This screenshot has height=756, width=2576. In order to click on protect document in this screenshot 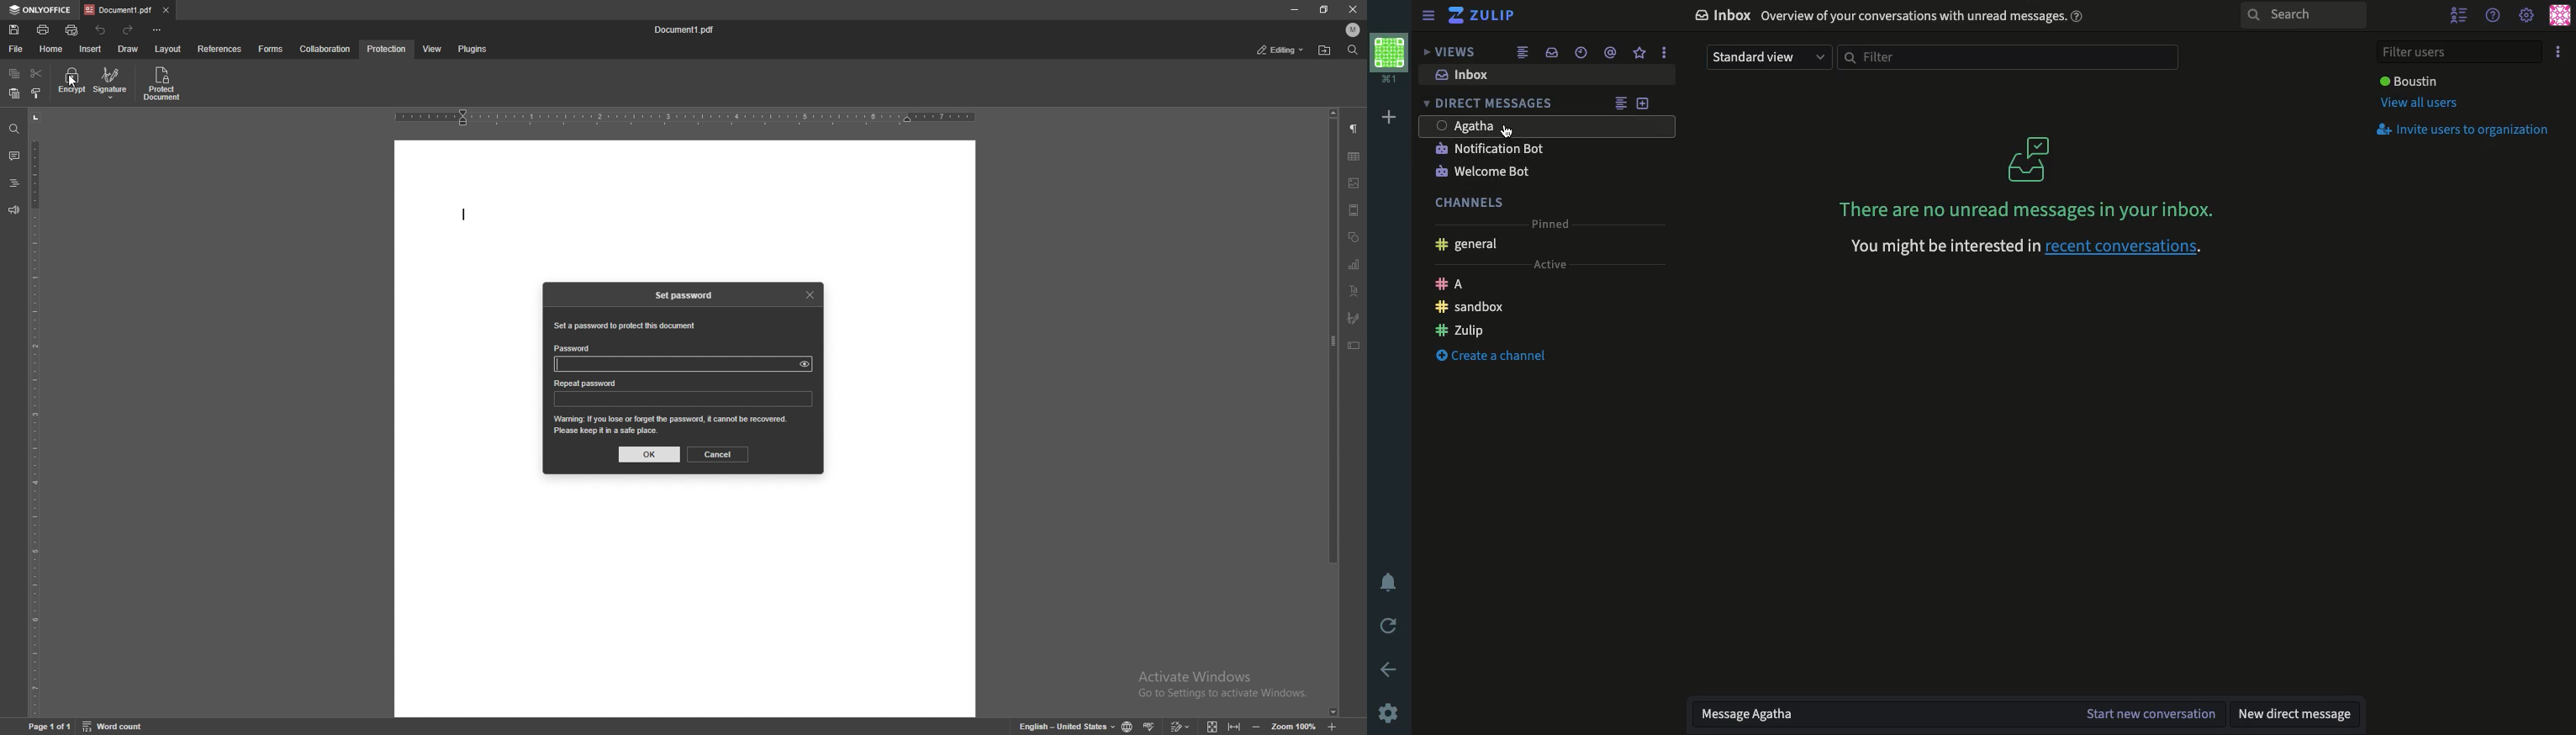, I will do `click(162, 84)`.